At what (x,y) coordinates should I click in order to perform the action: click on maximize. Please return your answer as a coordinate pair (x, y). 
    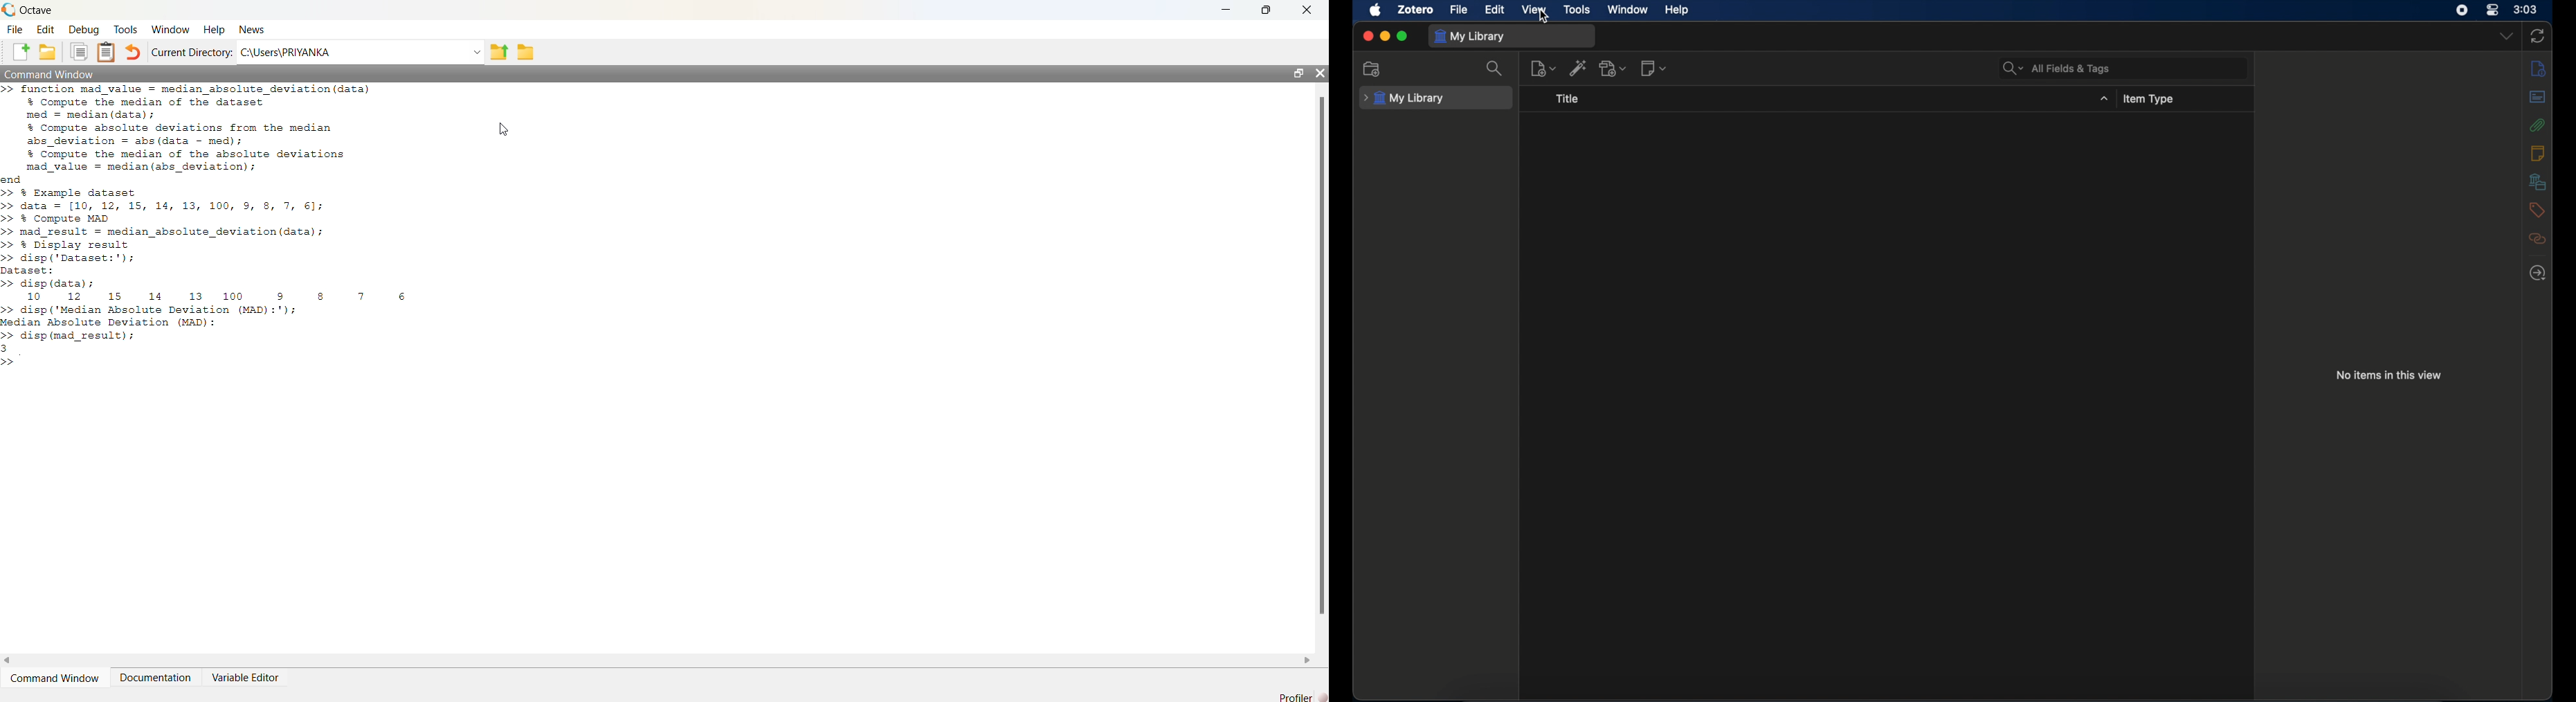
    Looking at the image, I should click on (1403, 36).